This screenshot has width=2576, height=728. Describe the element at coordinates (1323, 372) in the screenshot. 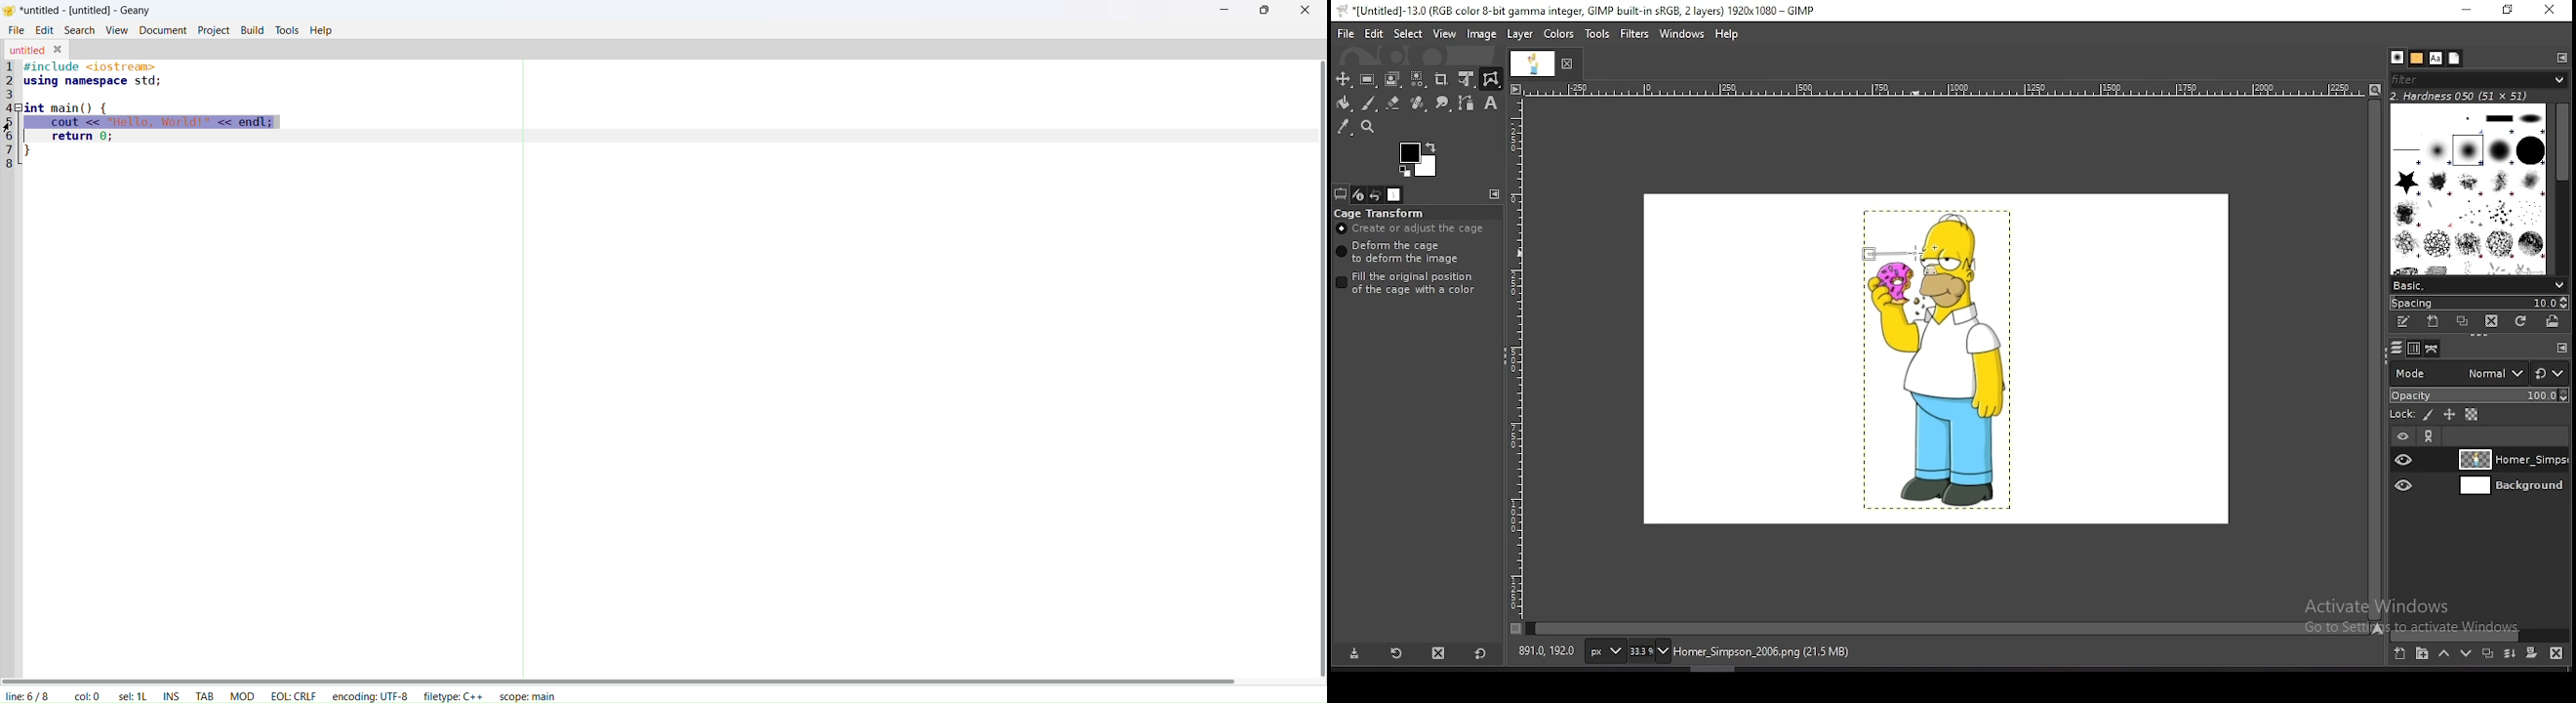

I see `vertical scroll bar` at that location.